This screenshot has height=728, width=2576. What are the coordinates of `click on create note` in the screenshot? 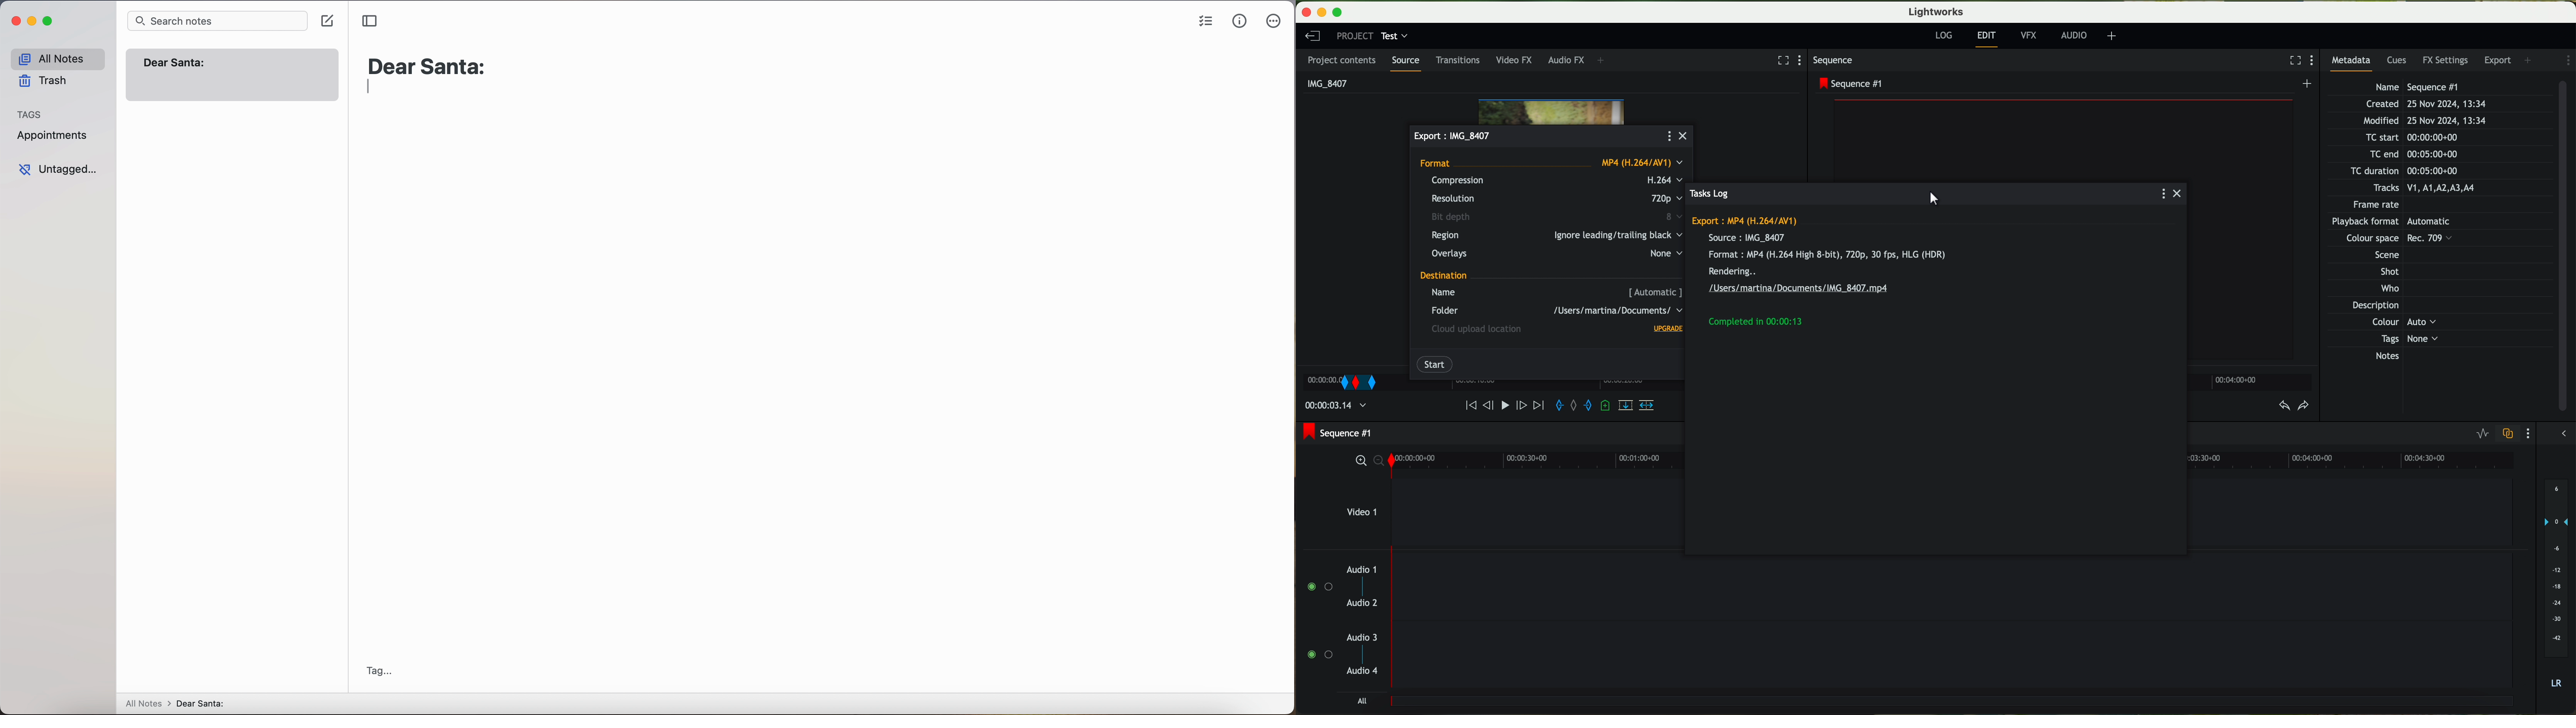 It's located at (329, 23).